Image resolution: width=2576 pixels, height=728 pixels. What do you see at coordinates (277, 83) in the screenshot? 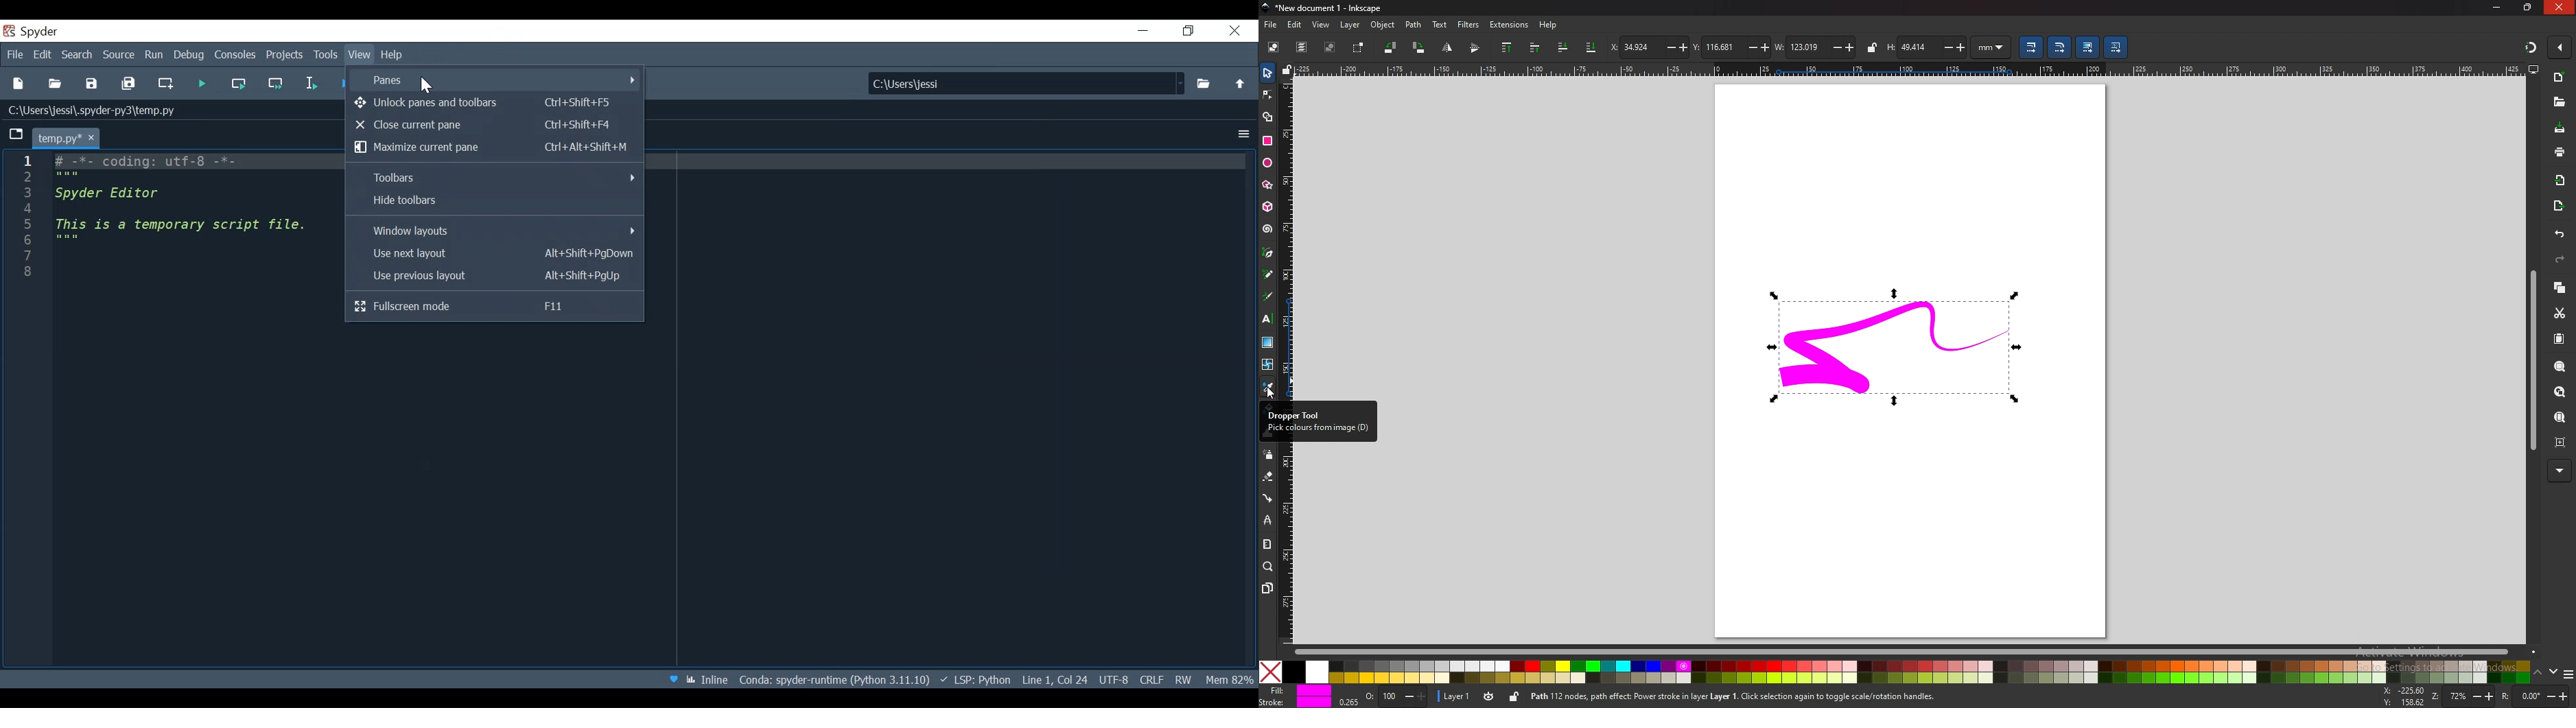
I see `Run current cell and go to the next cell` at bounding box center [277, 83].